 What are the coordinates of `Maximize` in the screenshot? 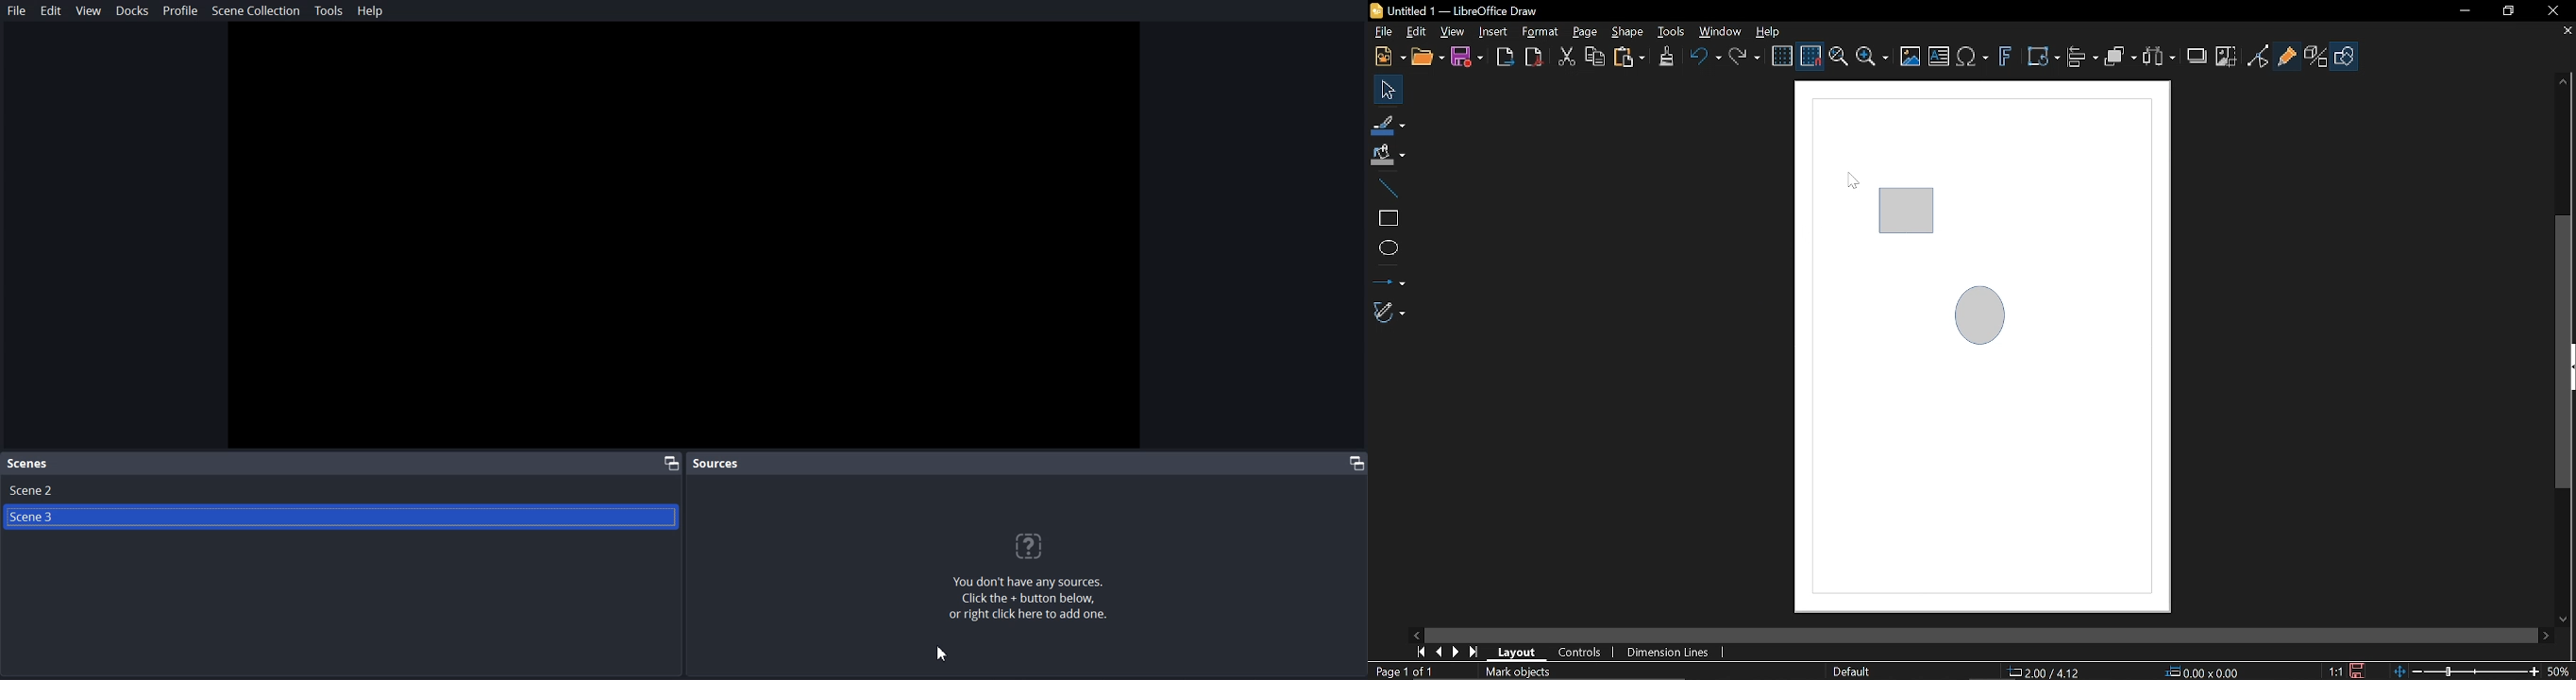 It's located at (670, 462).